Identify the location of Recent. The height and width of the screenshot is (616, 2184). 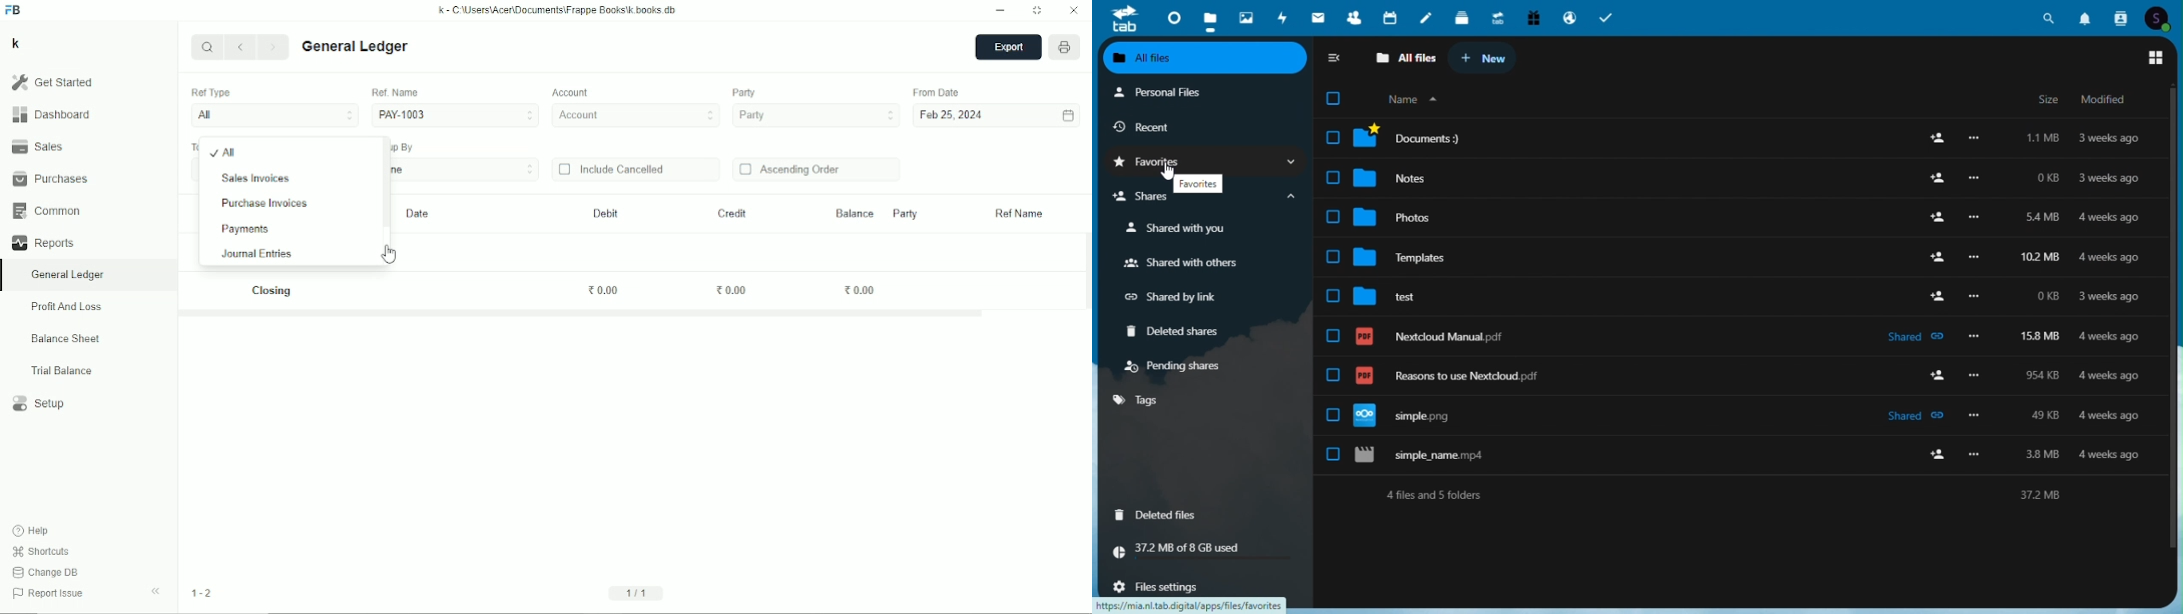
(1143, 126).